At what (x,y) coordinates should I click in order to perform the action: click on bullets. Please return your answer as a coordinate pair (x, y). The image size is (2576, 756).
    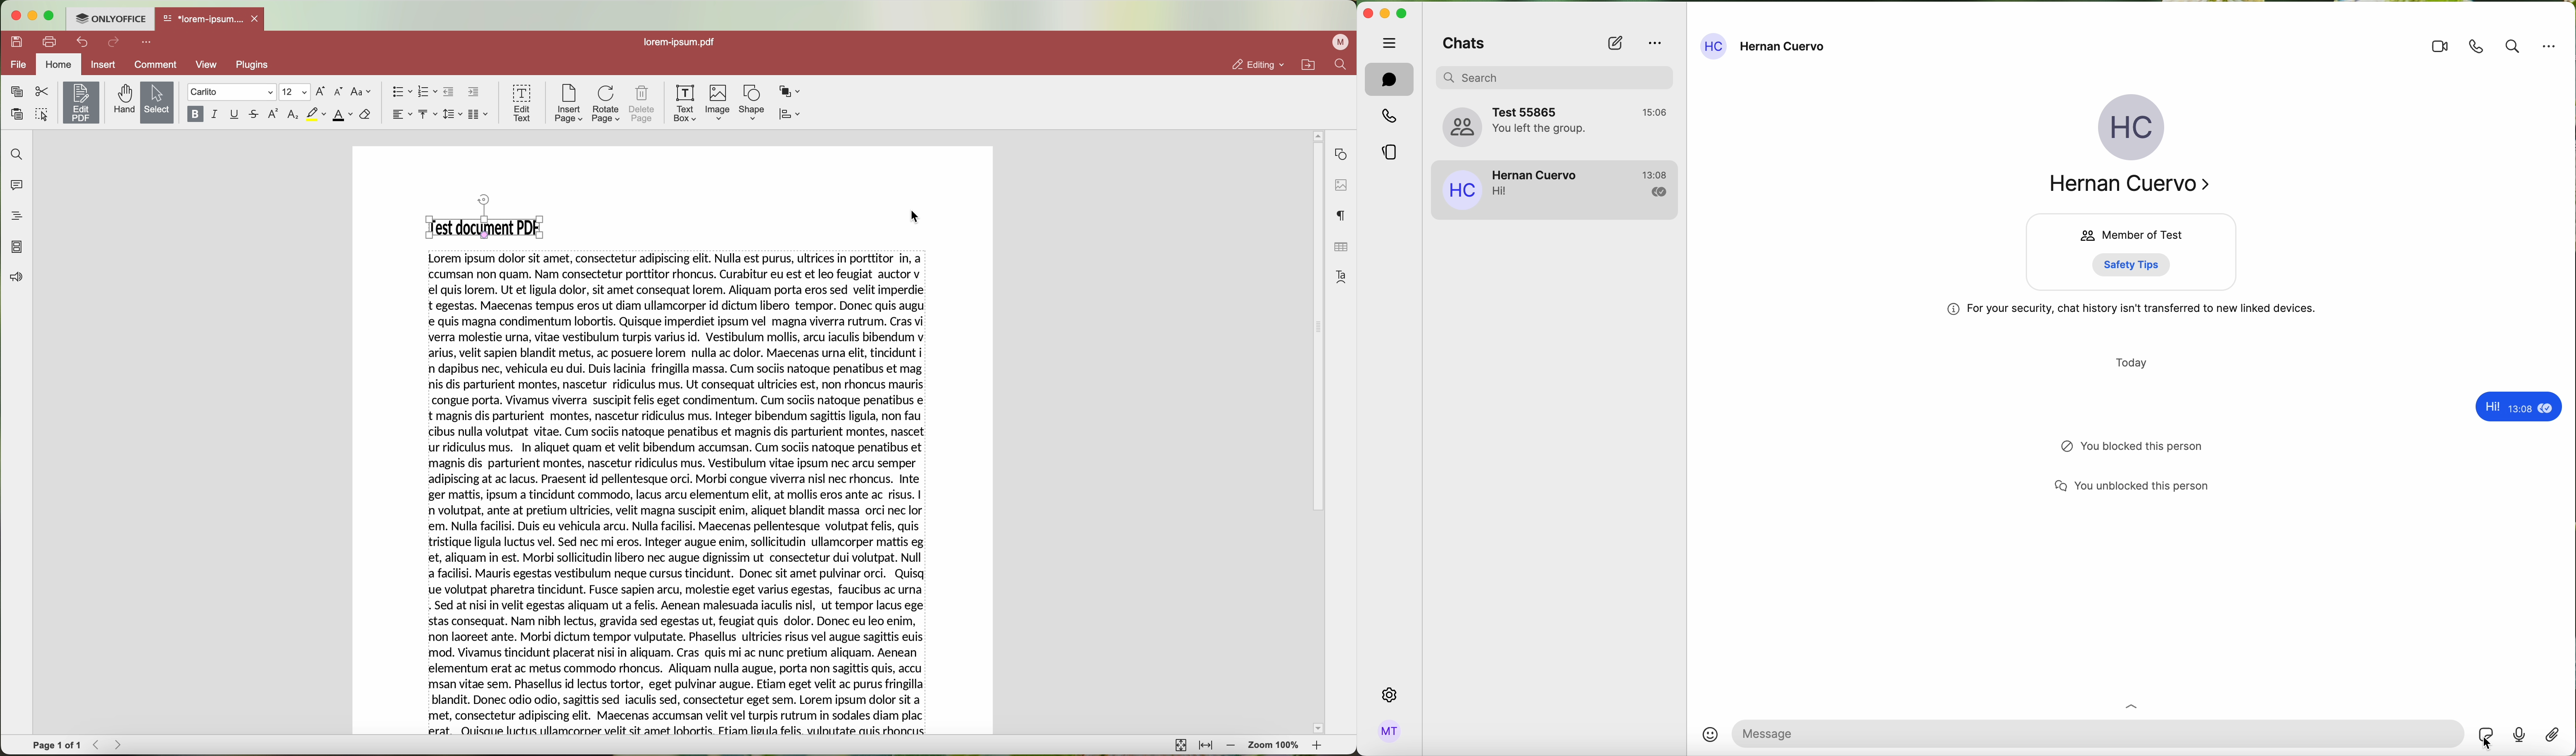
    Looking at the image, I should click on (401, 92).